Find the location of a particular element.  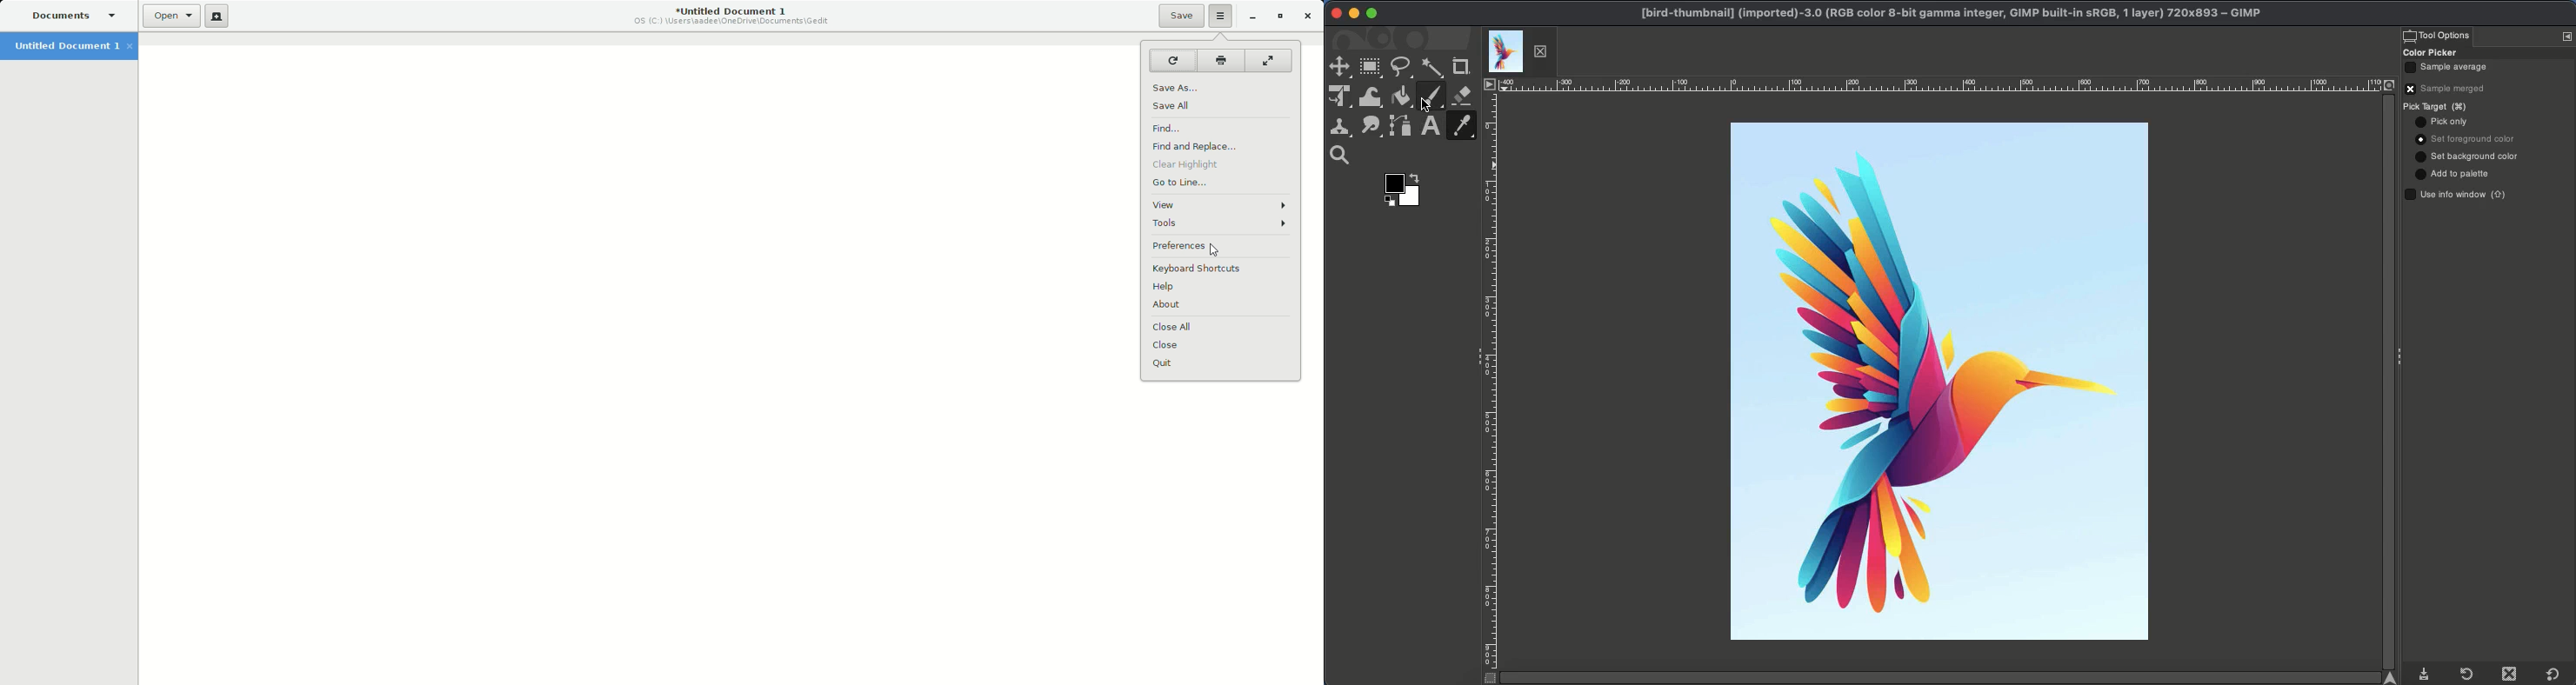

Add to palette is located at coordinates (2453, 174).